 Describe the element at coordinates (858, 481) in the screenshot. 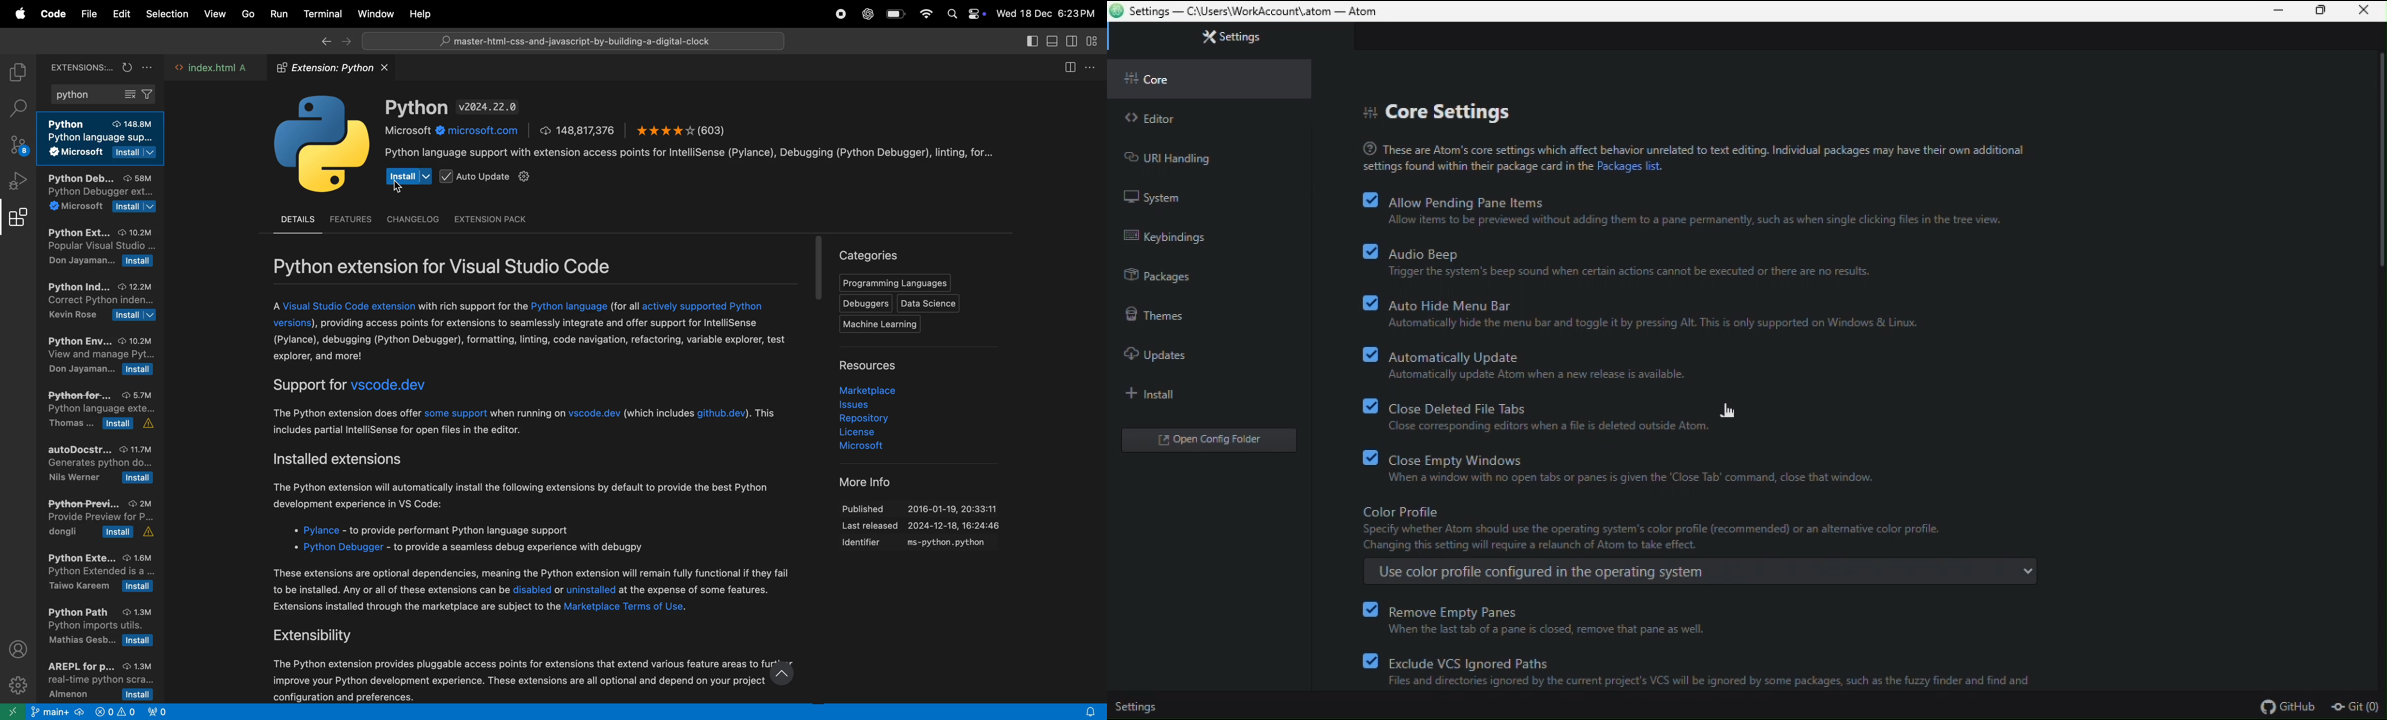

I see `More info` at that location.